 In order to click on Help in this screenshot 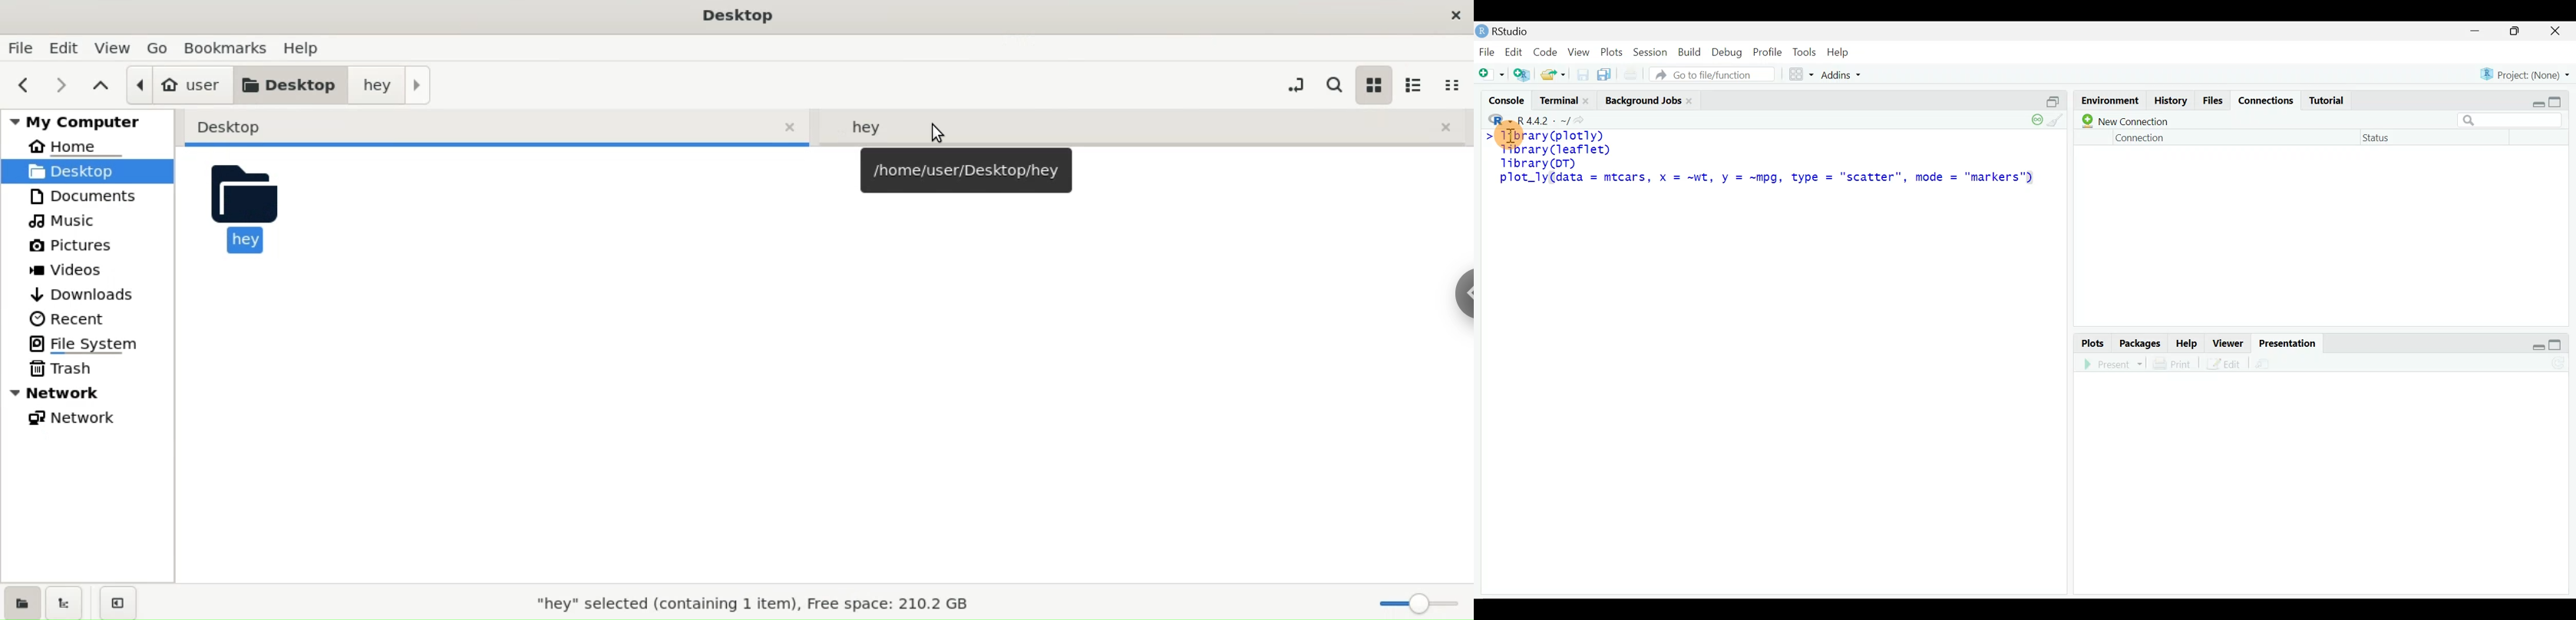, I will do `click(1839, 50)`.